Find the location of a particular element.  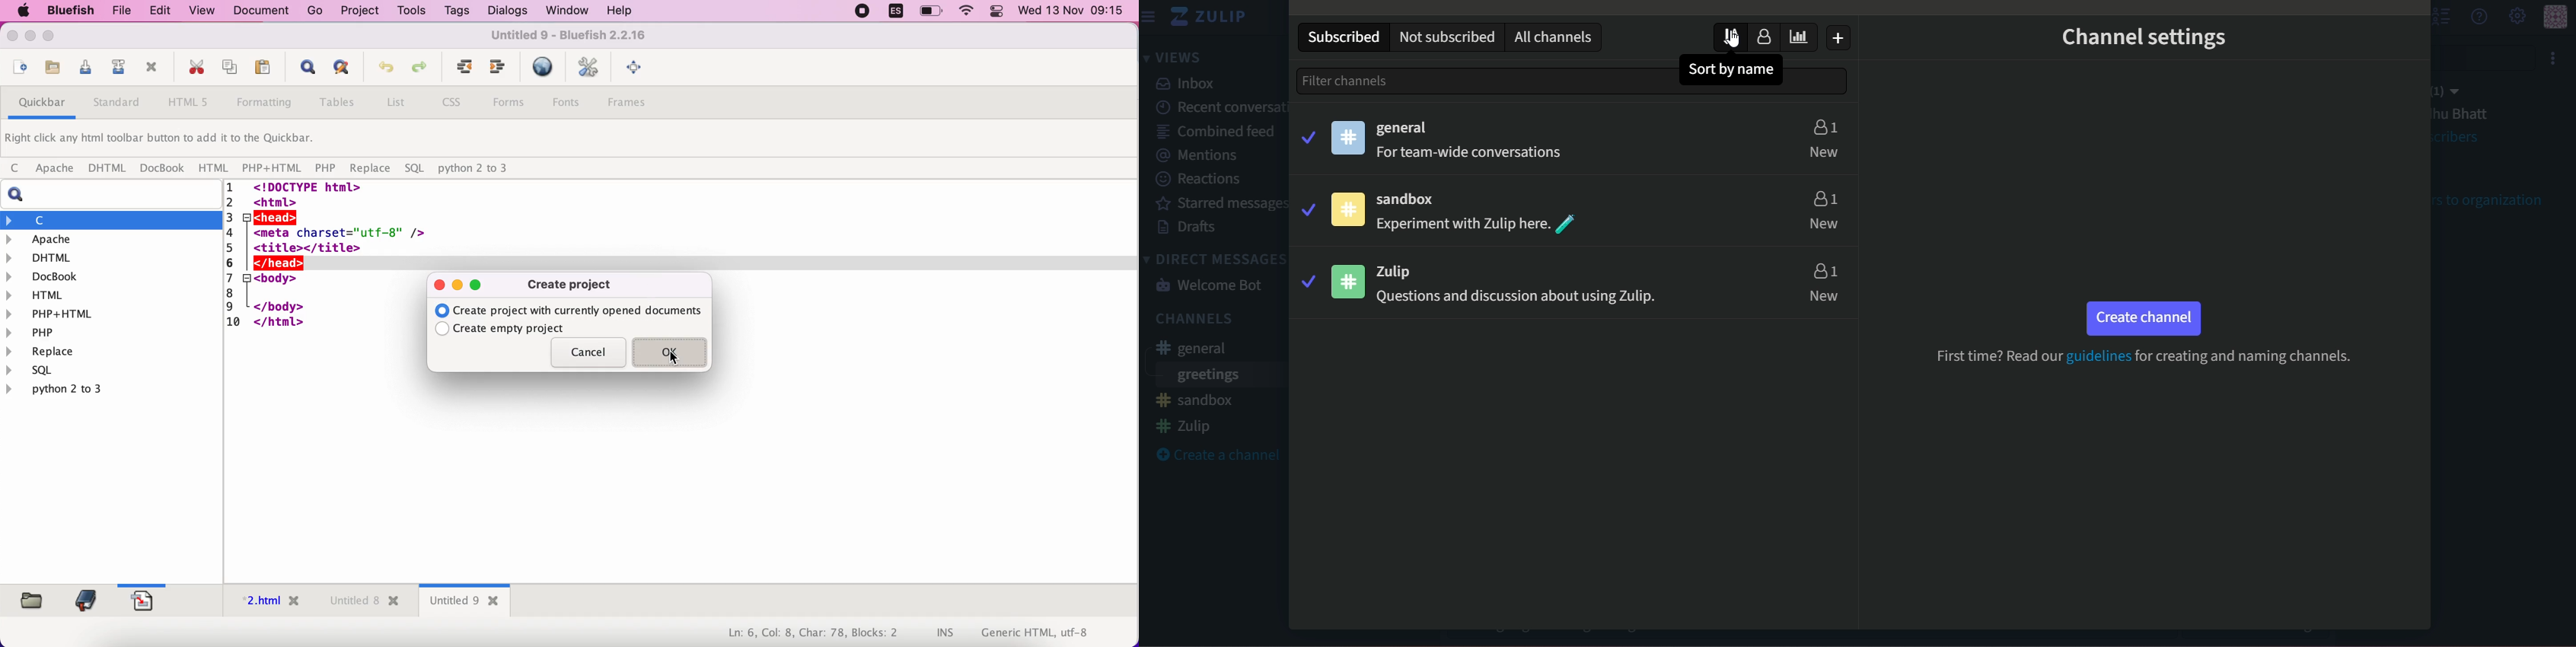

indent is located at coordinates (460, 70).